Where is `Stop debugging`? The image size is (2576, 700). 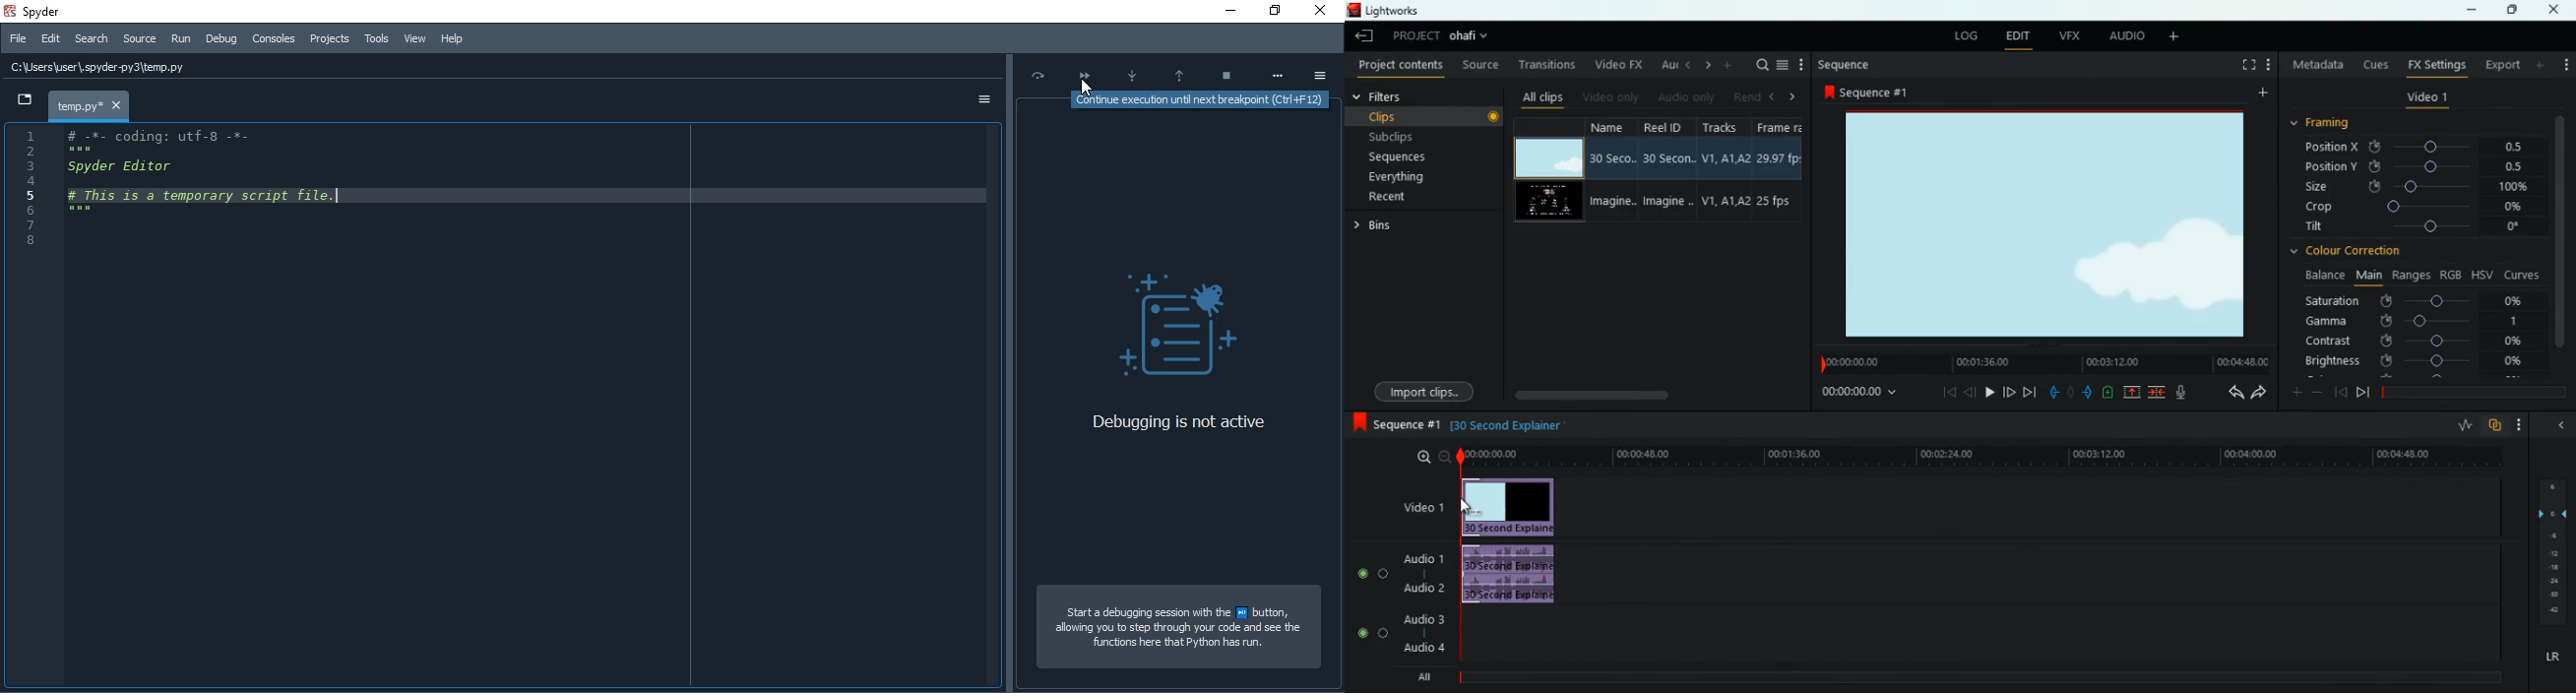 Stop debugging is located at coordinates (1226, 73).